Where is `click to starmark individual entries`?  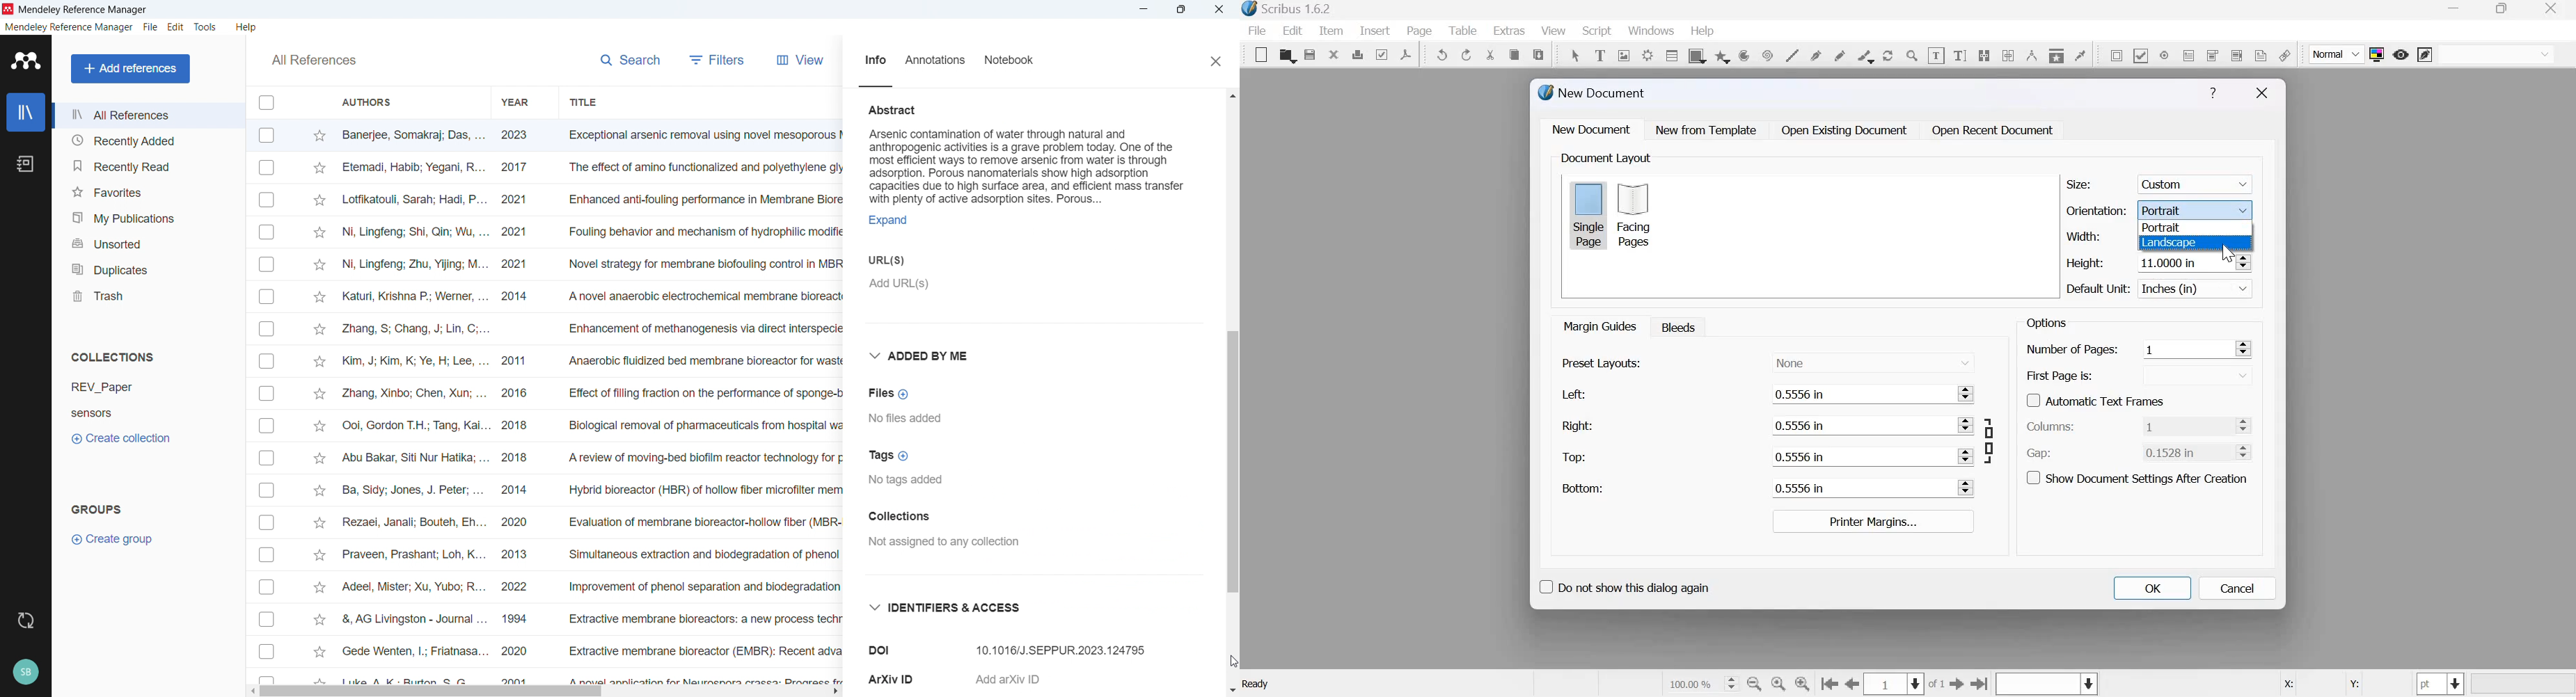
click to starmark individual entries is located at coordinates (317, 620).